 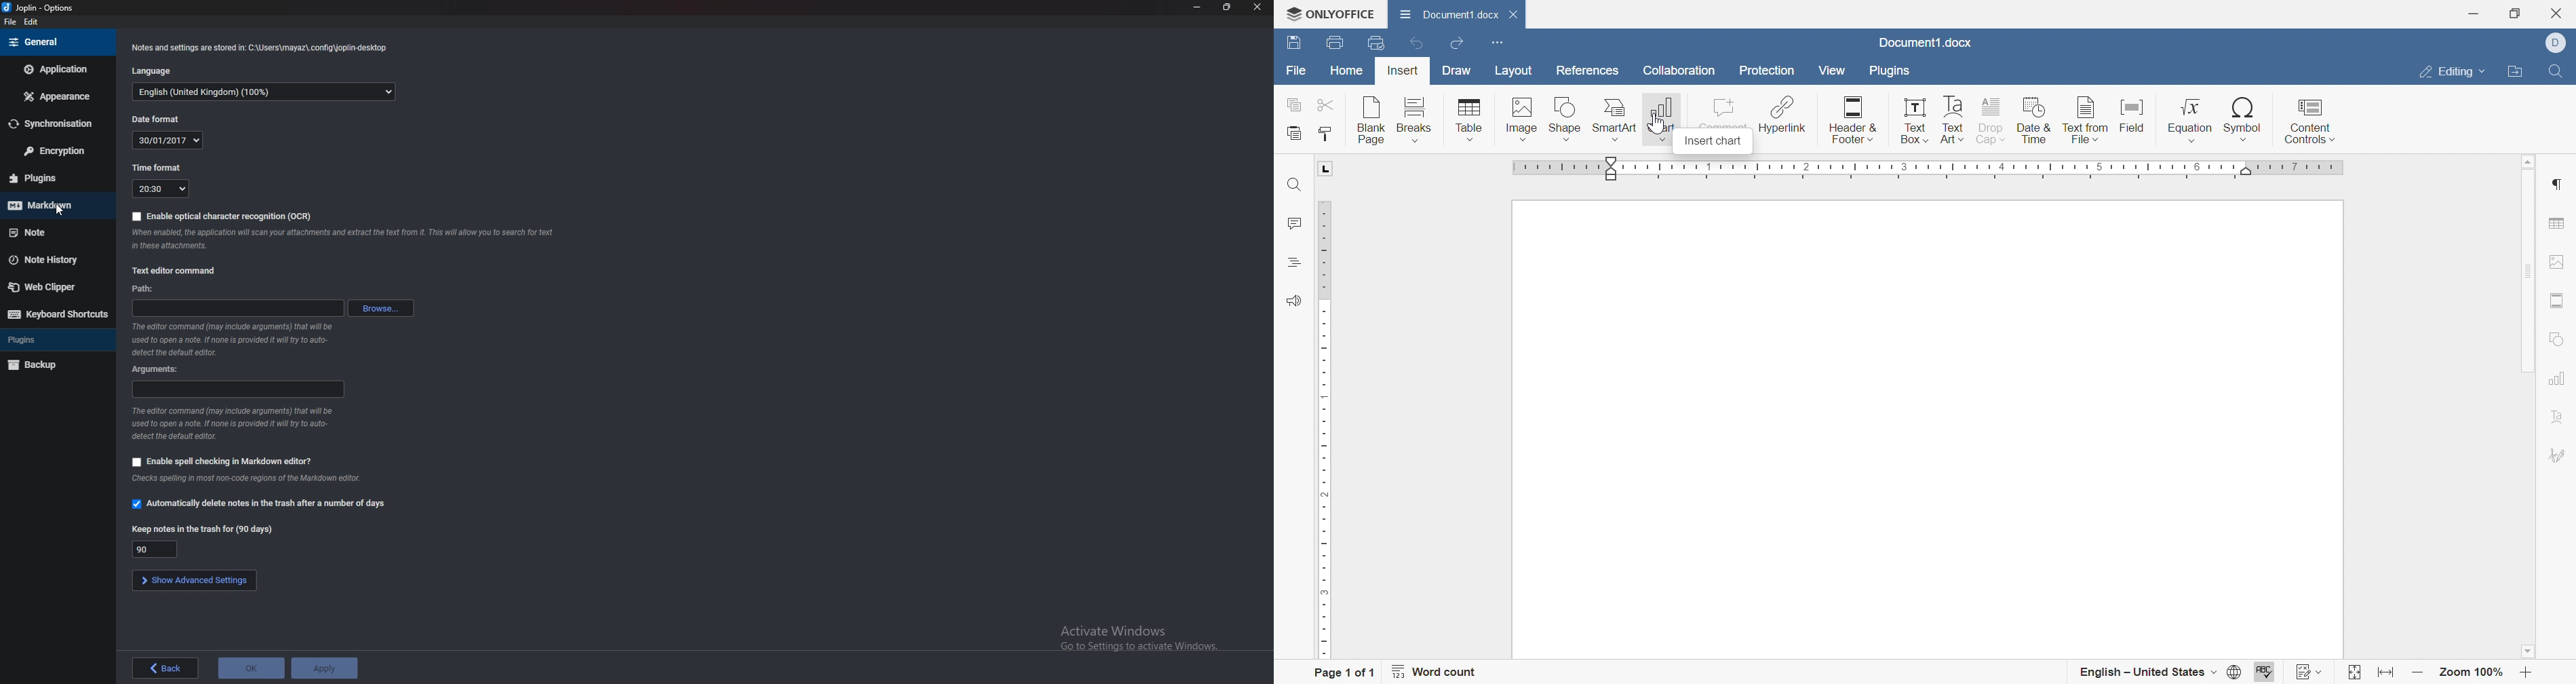 What do you see at coordinates (2527, 671) in the screenshot?
I see `Zoom In` at bounding box center [2527, 671].